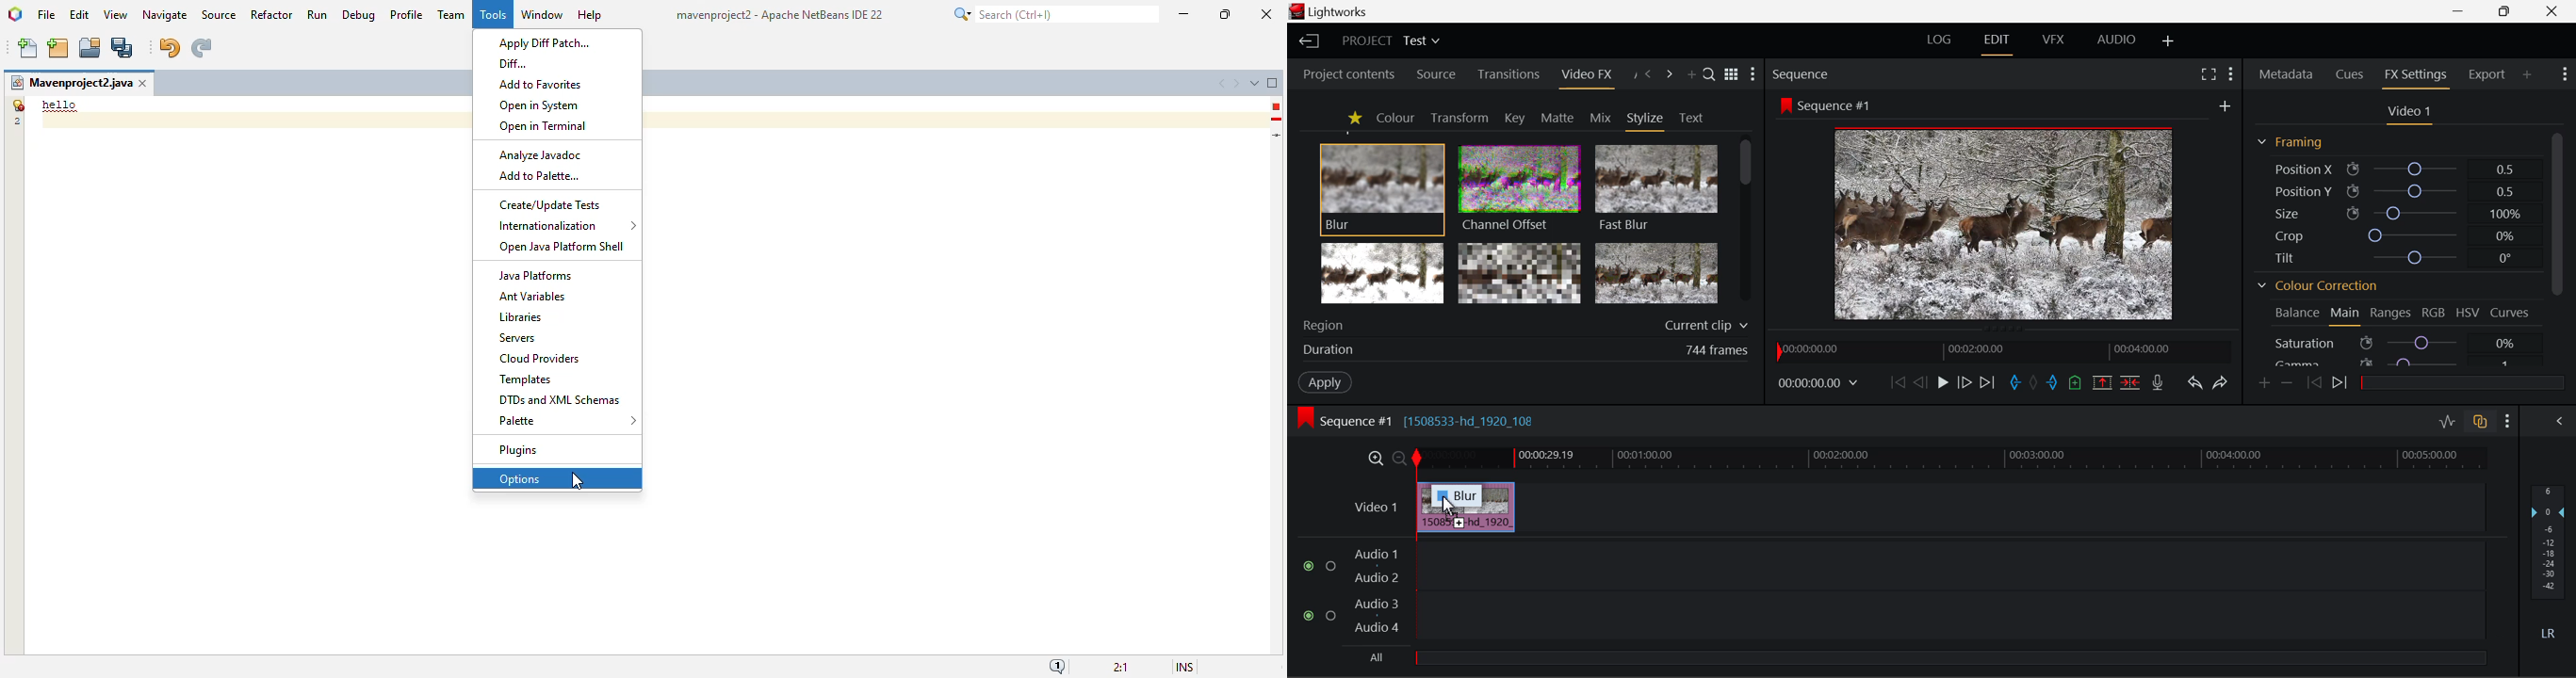 The image size is (2576, 700). What do you see at coordinates (2000, 42) in the screenshot?
I see `Edit Layout Open` at bounding box center [2000, 42].